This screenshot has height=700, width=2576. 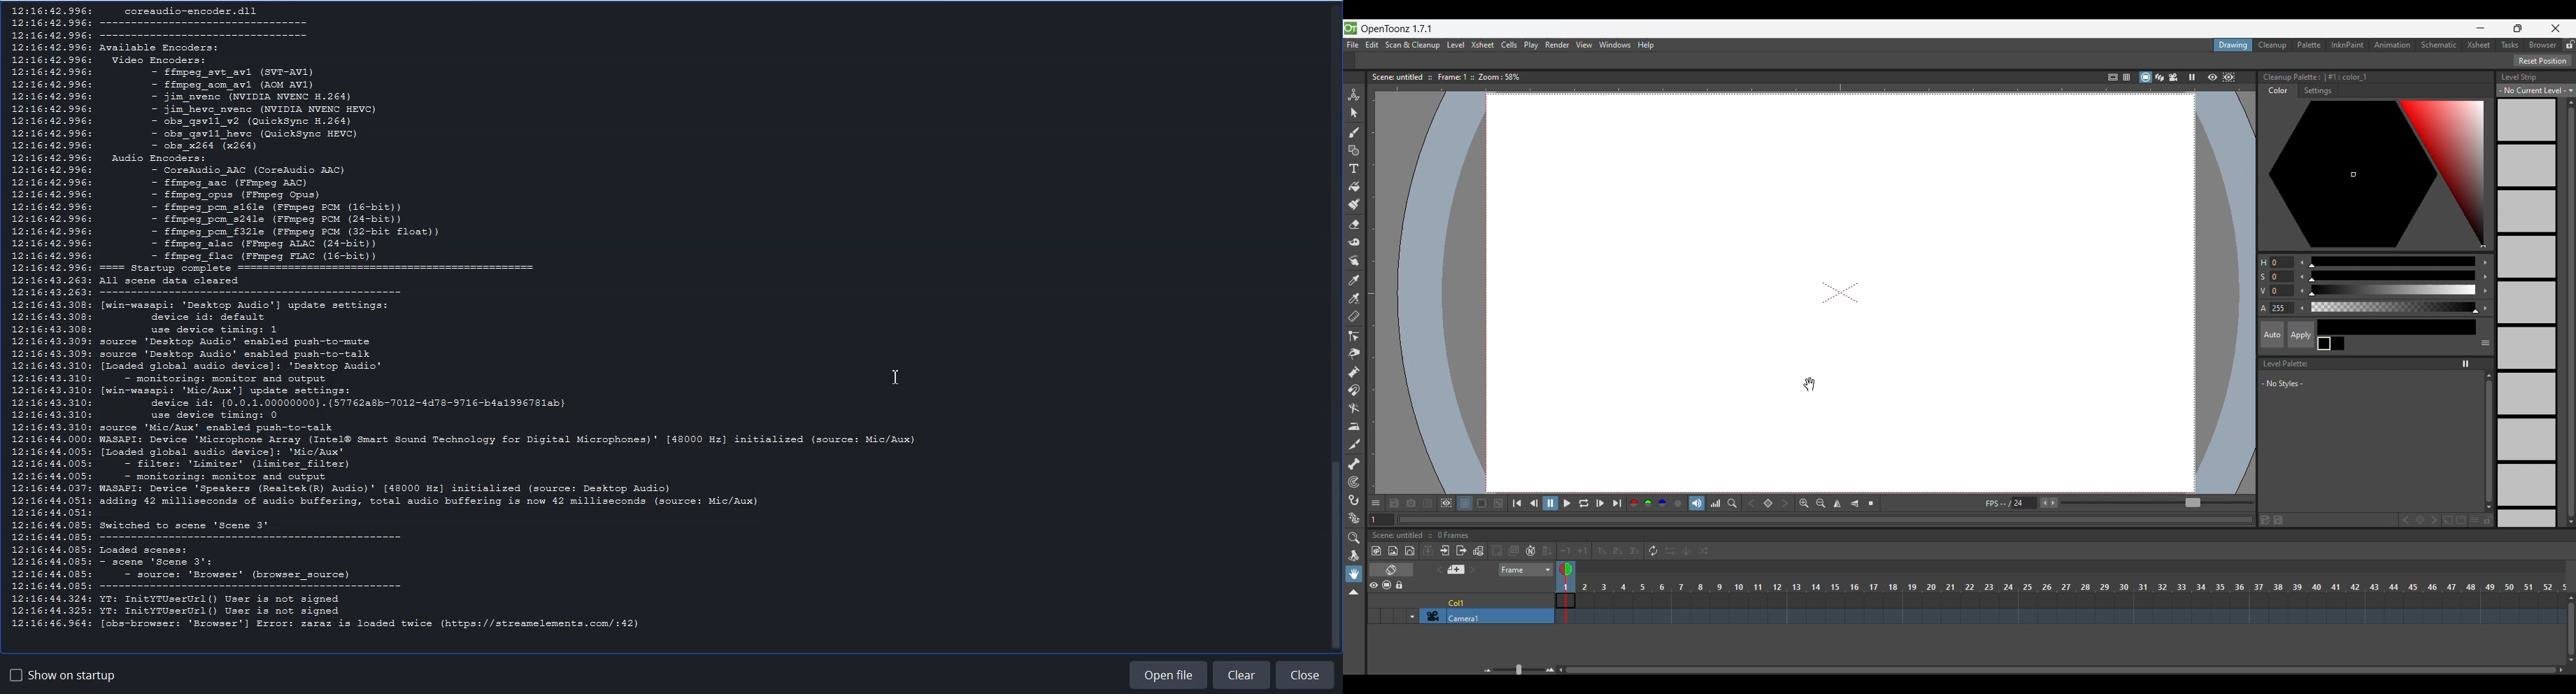 I want to click on Play, so click(x=1532, y=46).